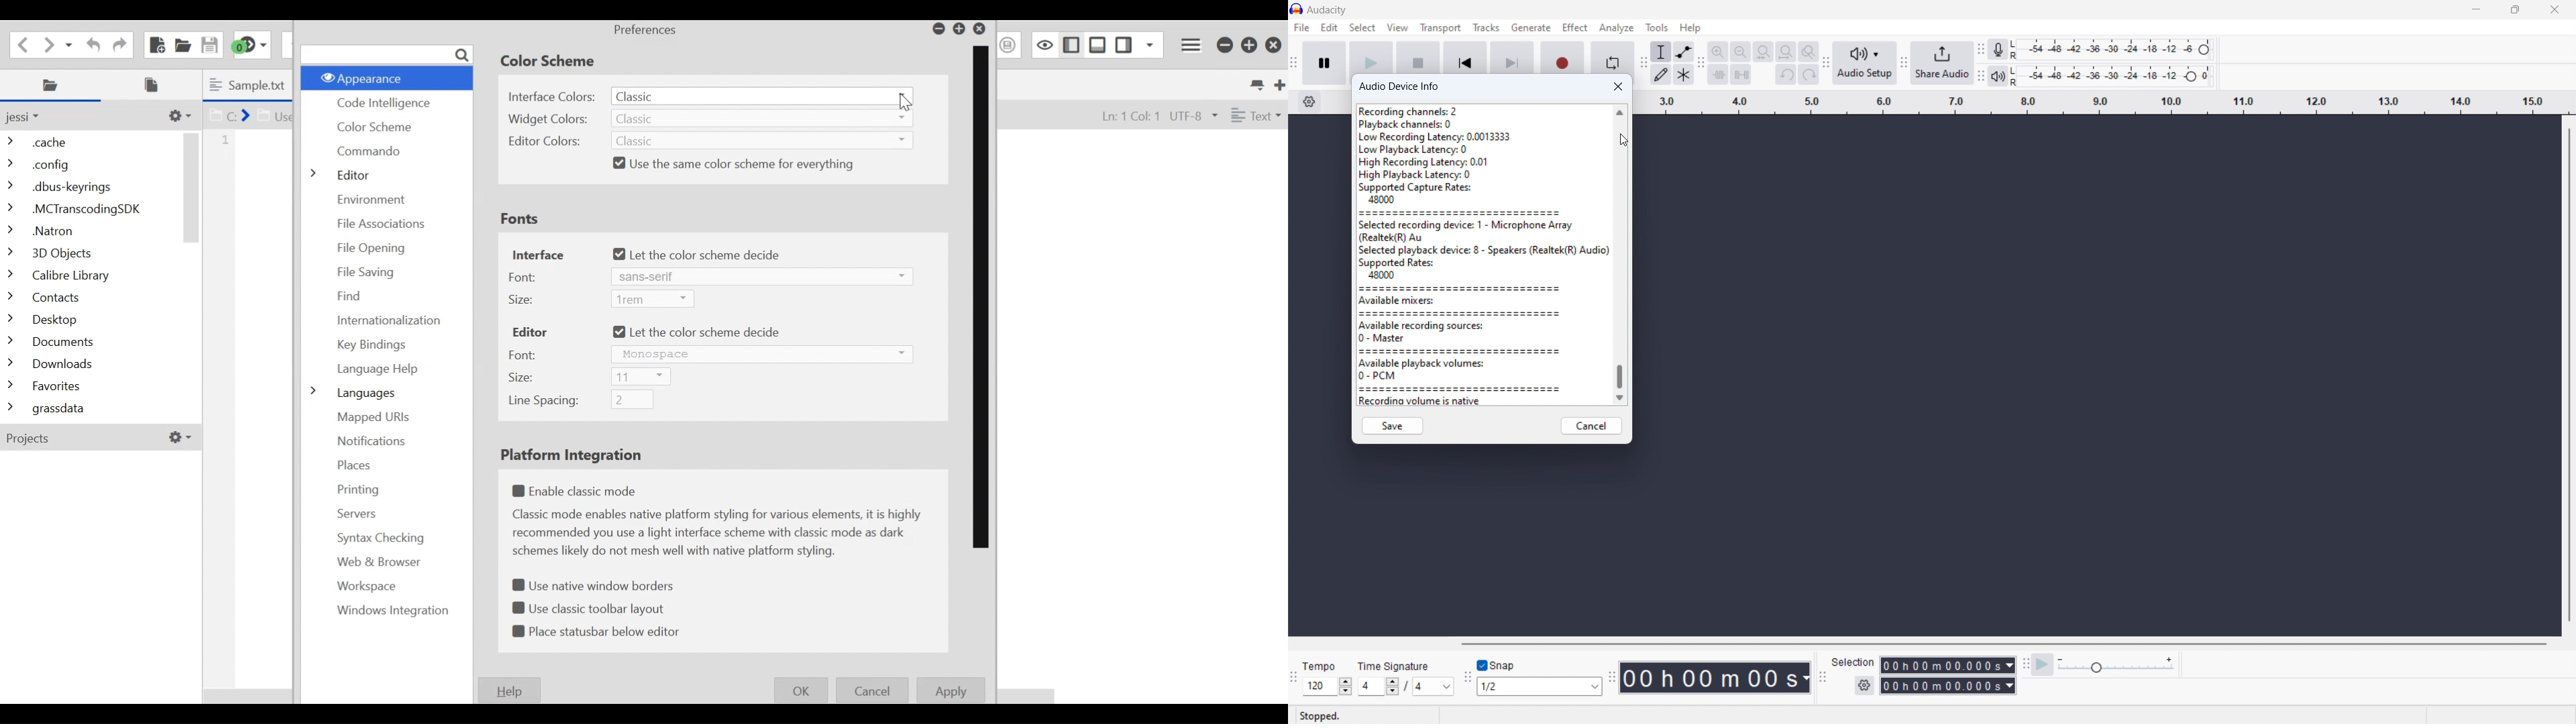 The image size is (2576, 728). What do you see at coordinates (801, 689) in the screenshot?
I see `OK` at bounding box center [801, 689].